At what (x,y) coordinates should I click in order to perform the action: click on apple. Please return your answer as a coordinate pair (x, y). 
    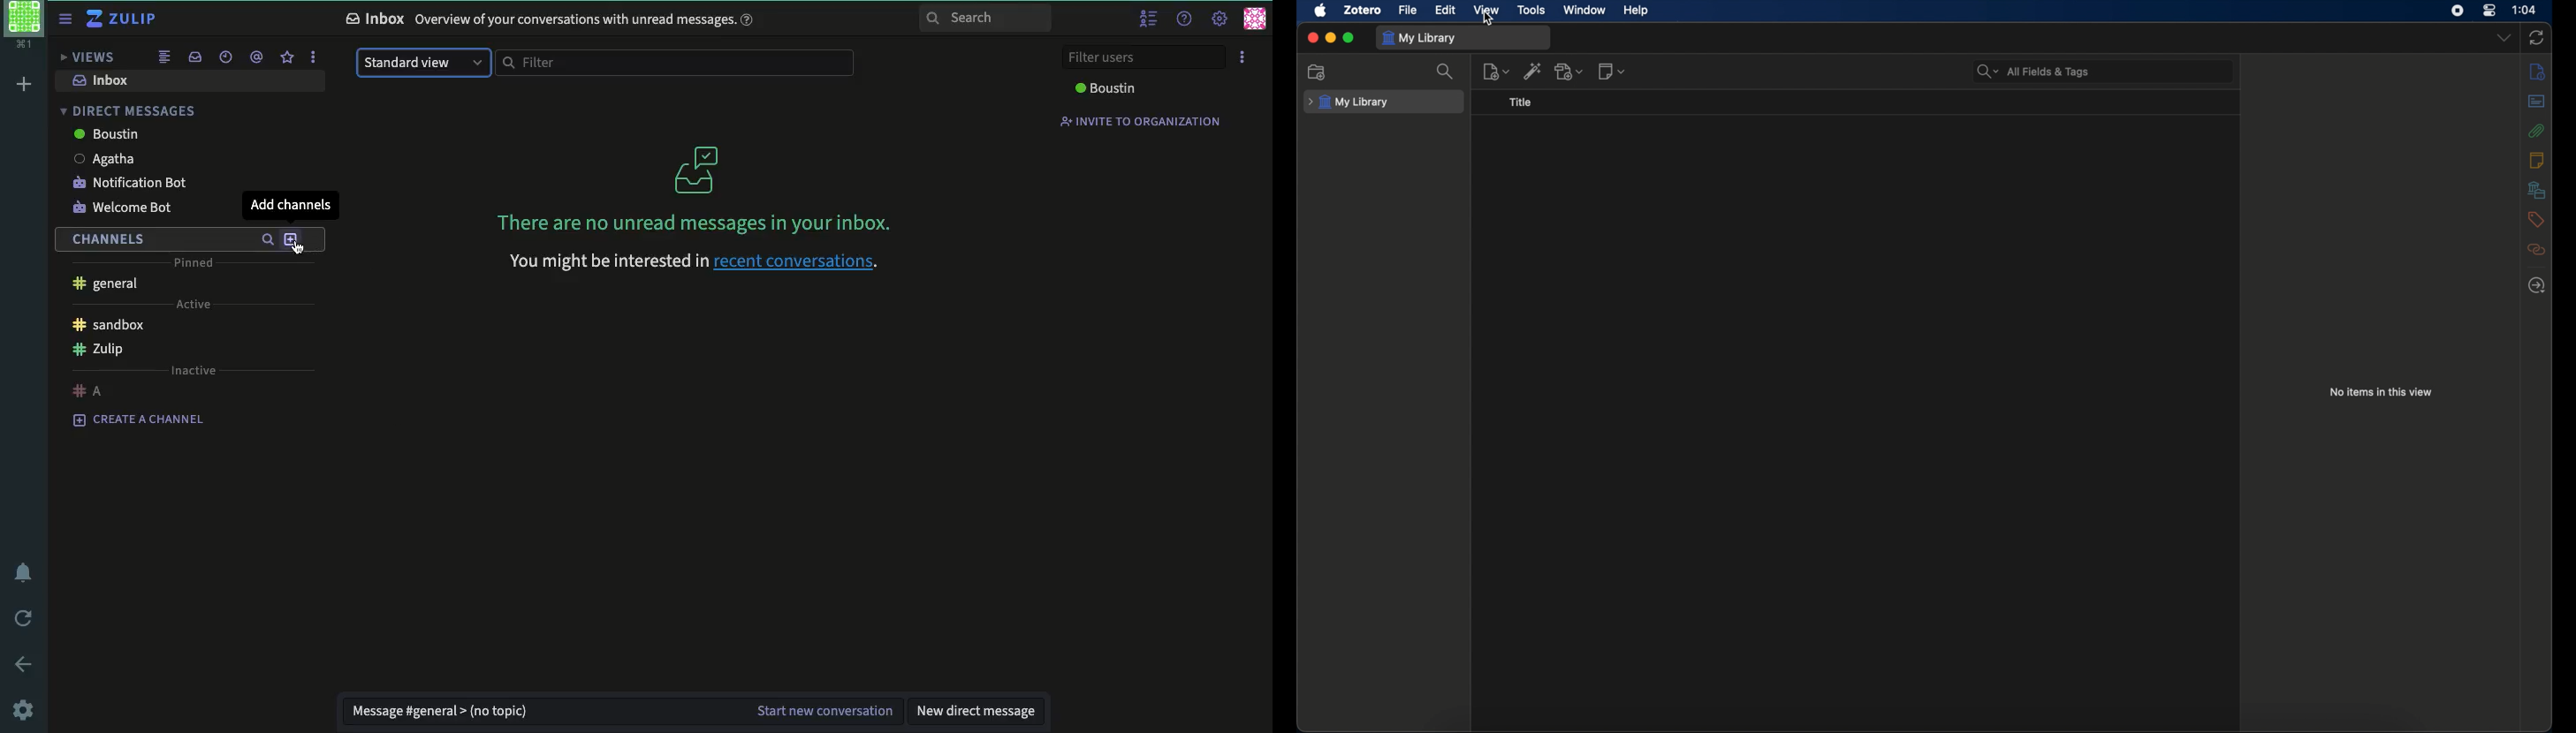
    Looking at the image, I should click on (1321, 11).